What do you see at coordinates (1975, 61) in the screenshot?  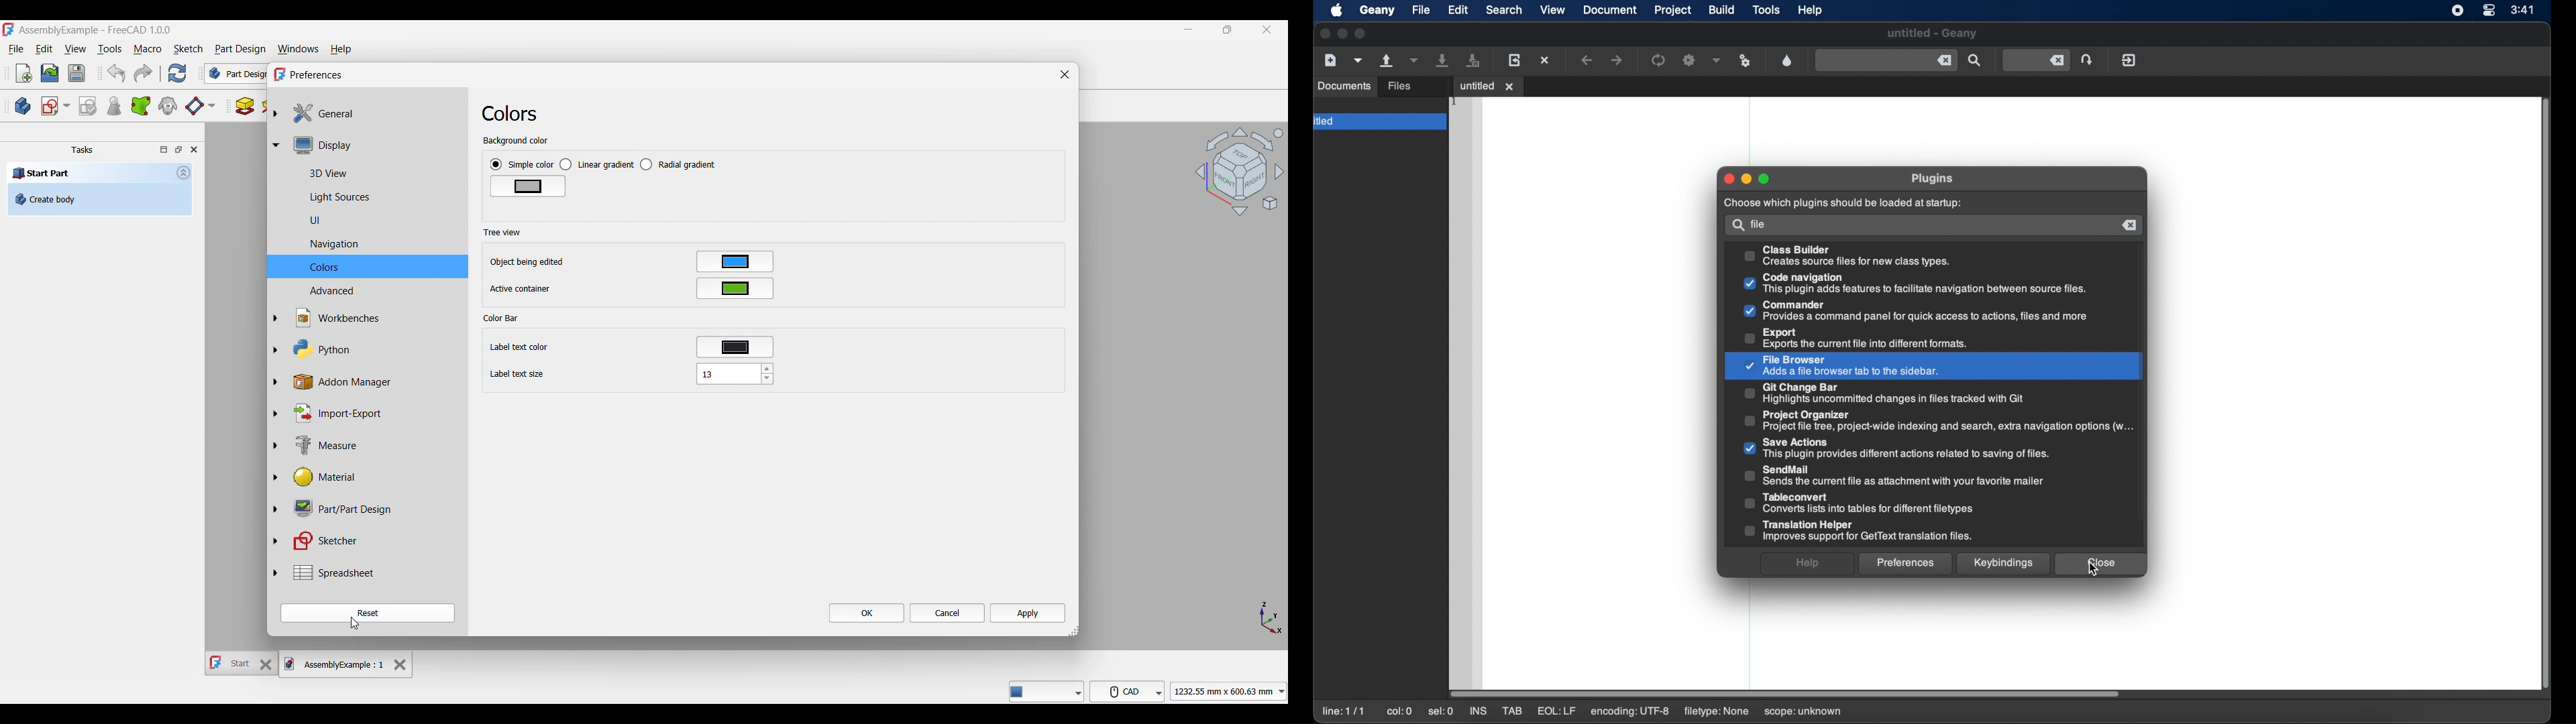 I see `find entered text in current file` at bounding box center [1975, 61].